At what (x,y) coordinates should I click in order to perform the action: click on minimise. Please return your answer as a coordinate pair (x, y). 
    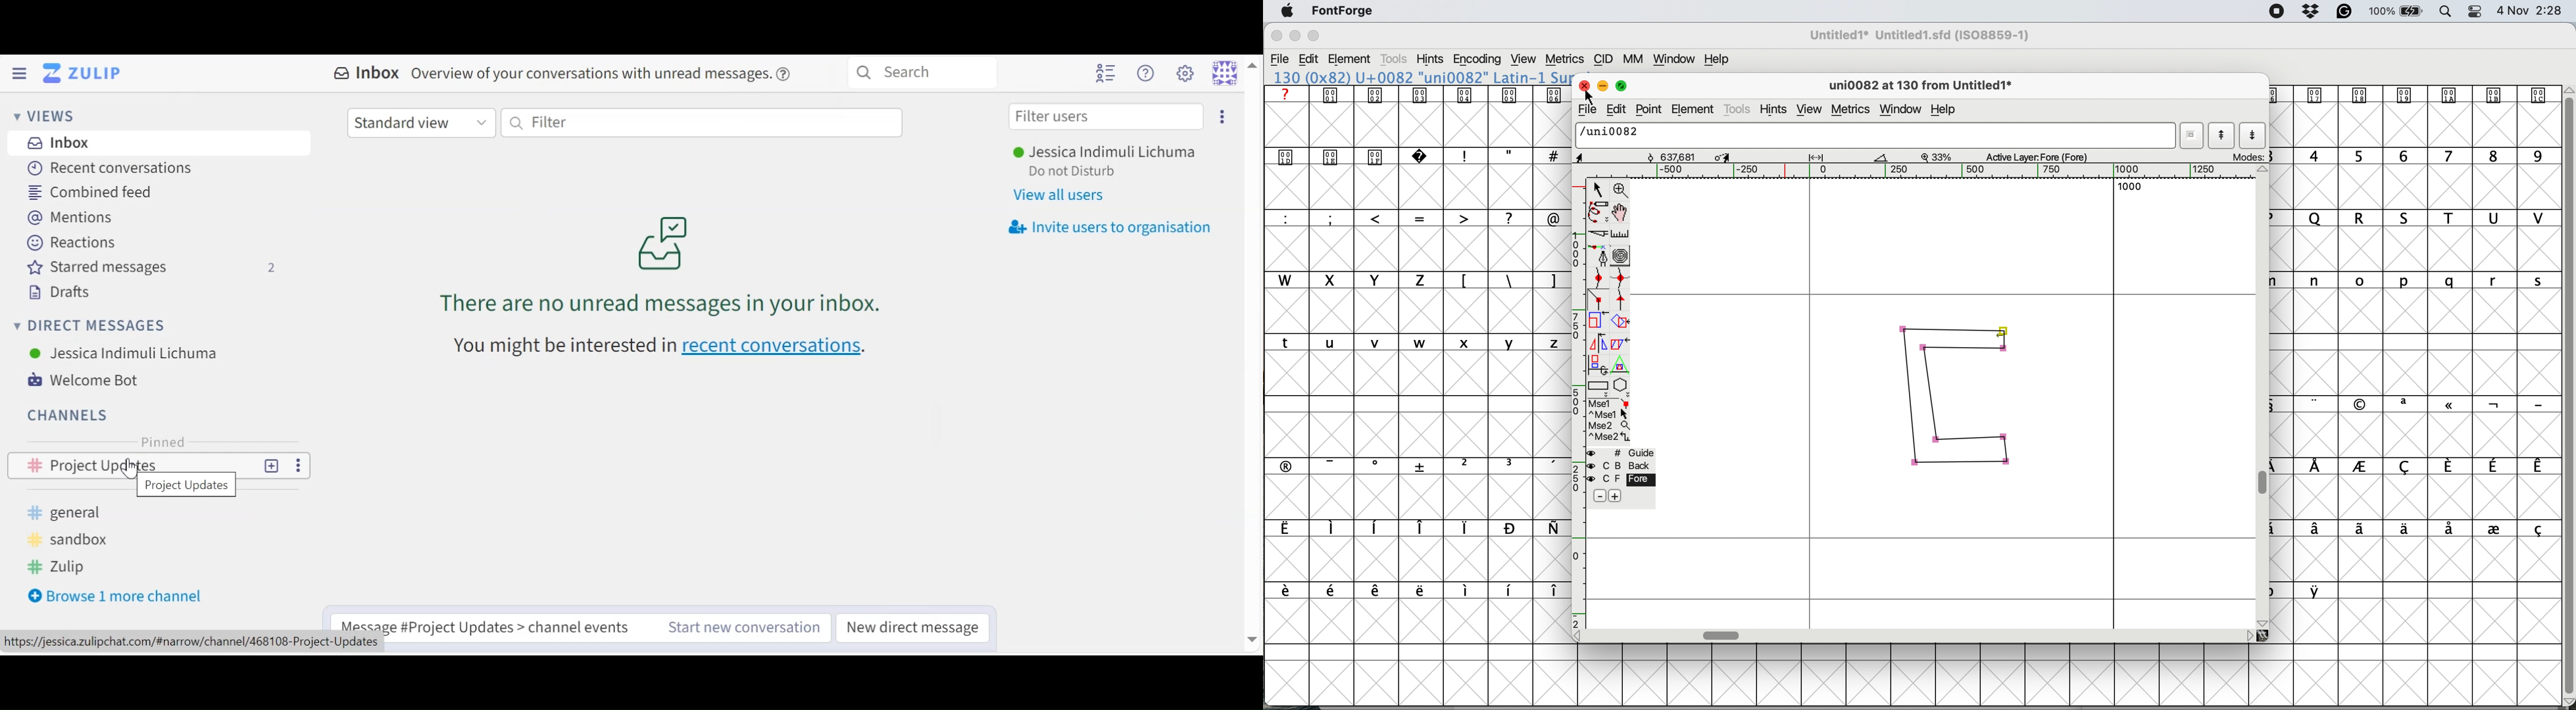
    Looking at the image, I should click on (1601, 85).